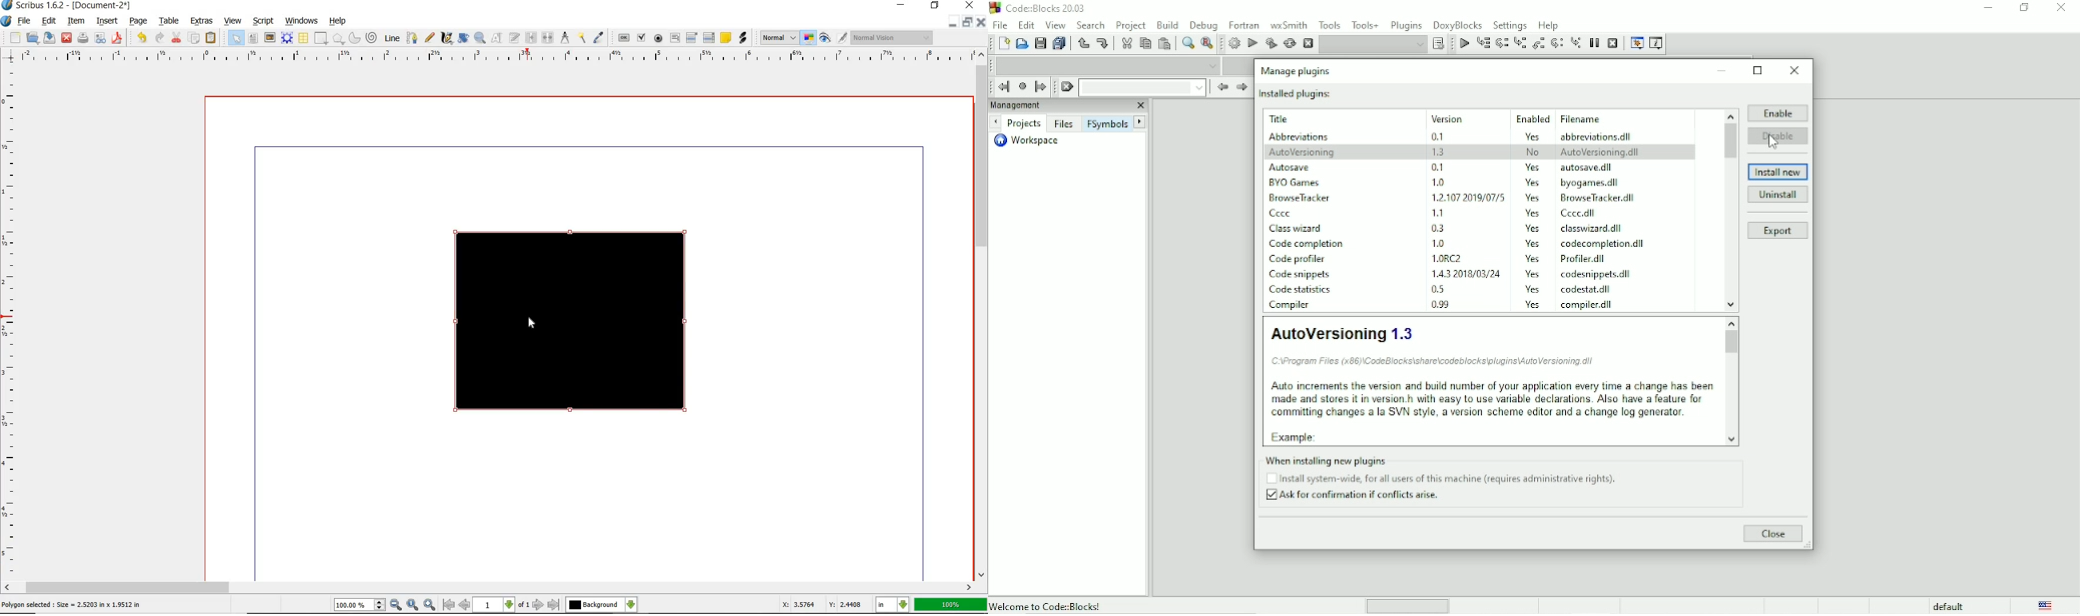 The height and width of the screenshot is (616, 2100). I want to click on RESTORE, so click(935, 8).